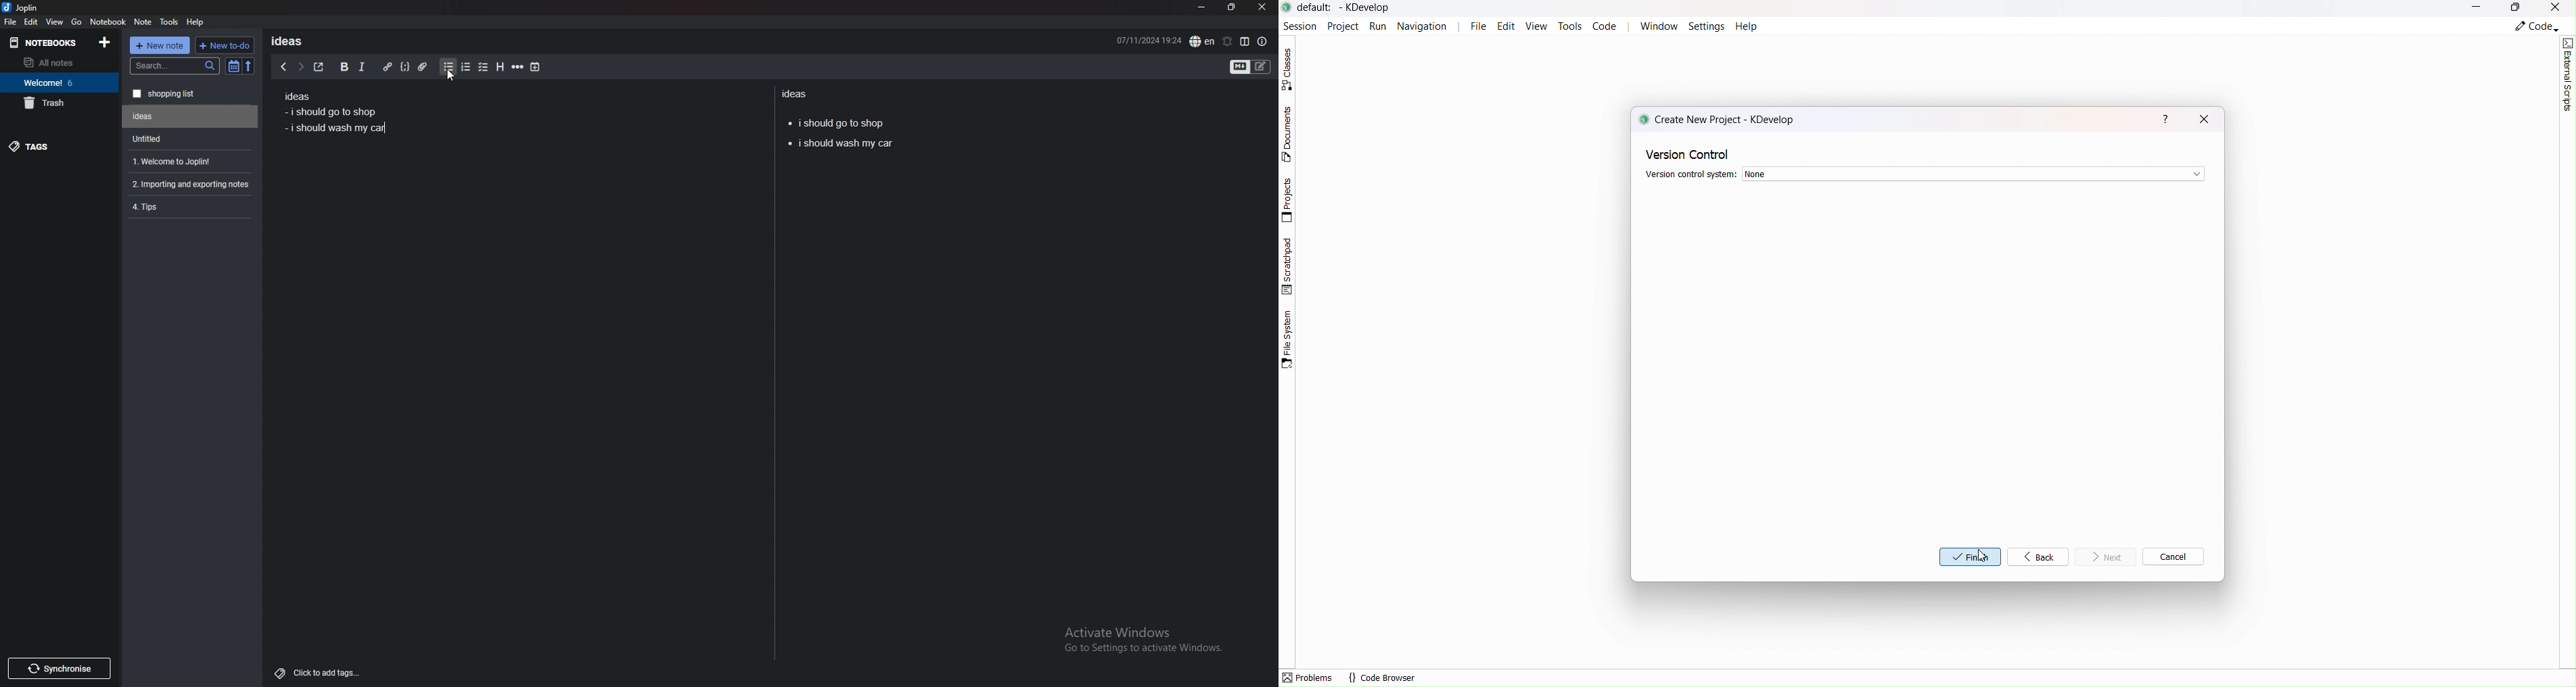 The height and width of the screenshot is (700, 2576). Describe the element at coordinates (484, 68) in the screenshot. I see `checkbox` at that location.